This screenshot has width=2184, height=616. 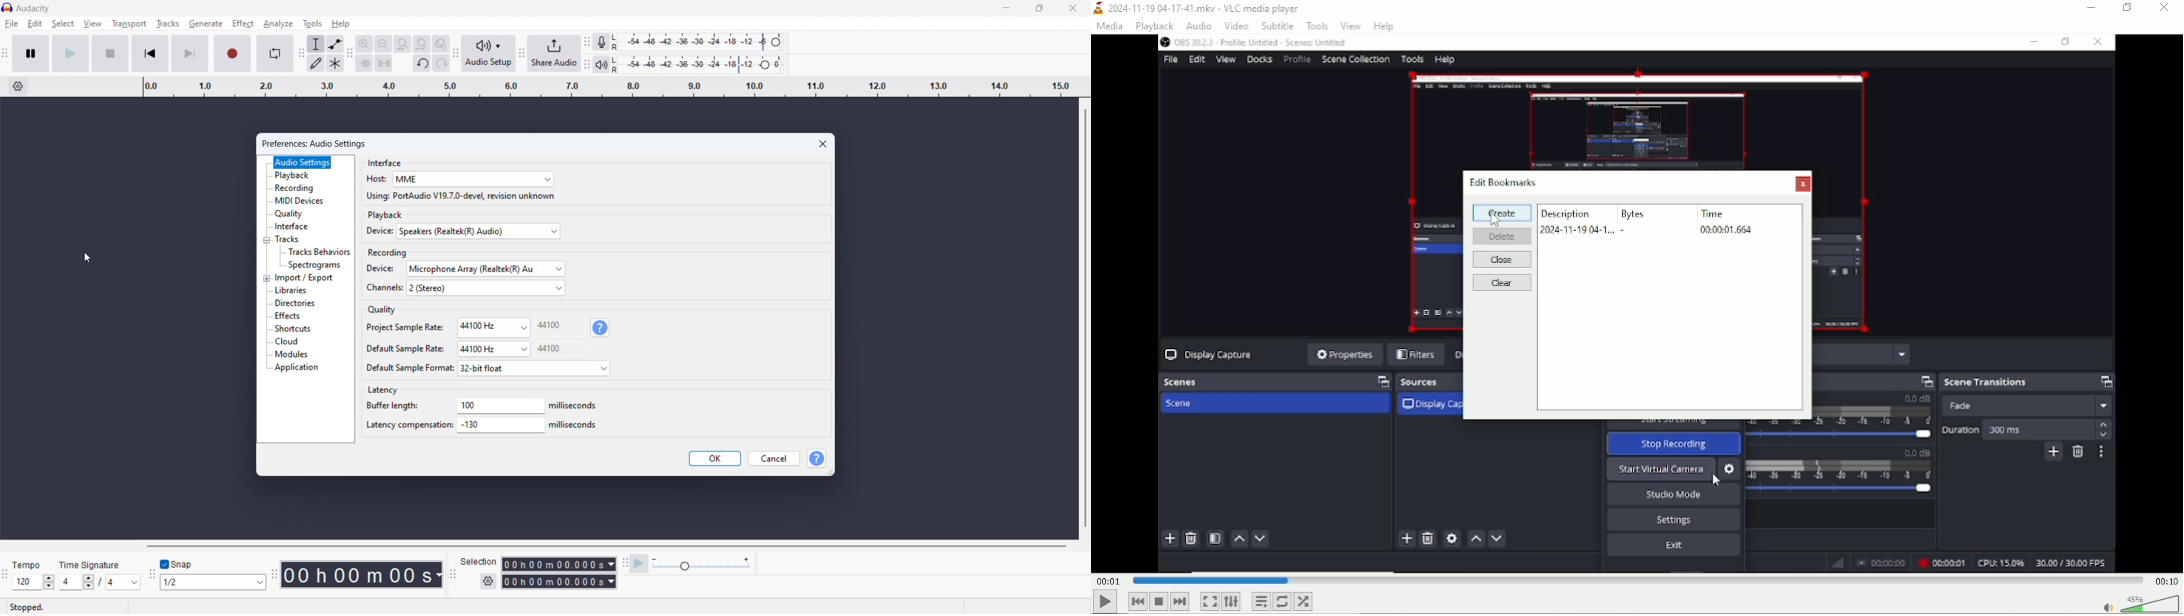 I want to click on Buffer length, so click(x=392, y=408).